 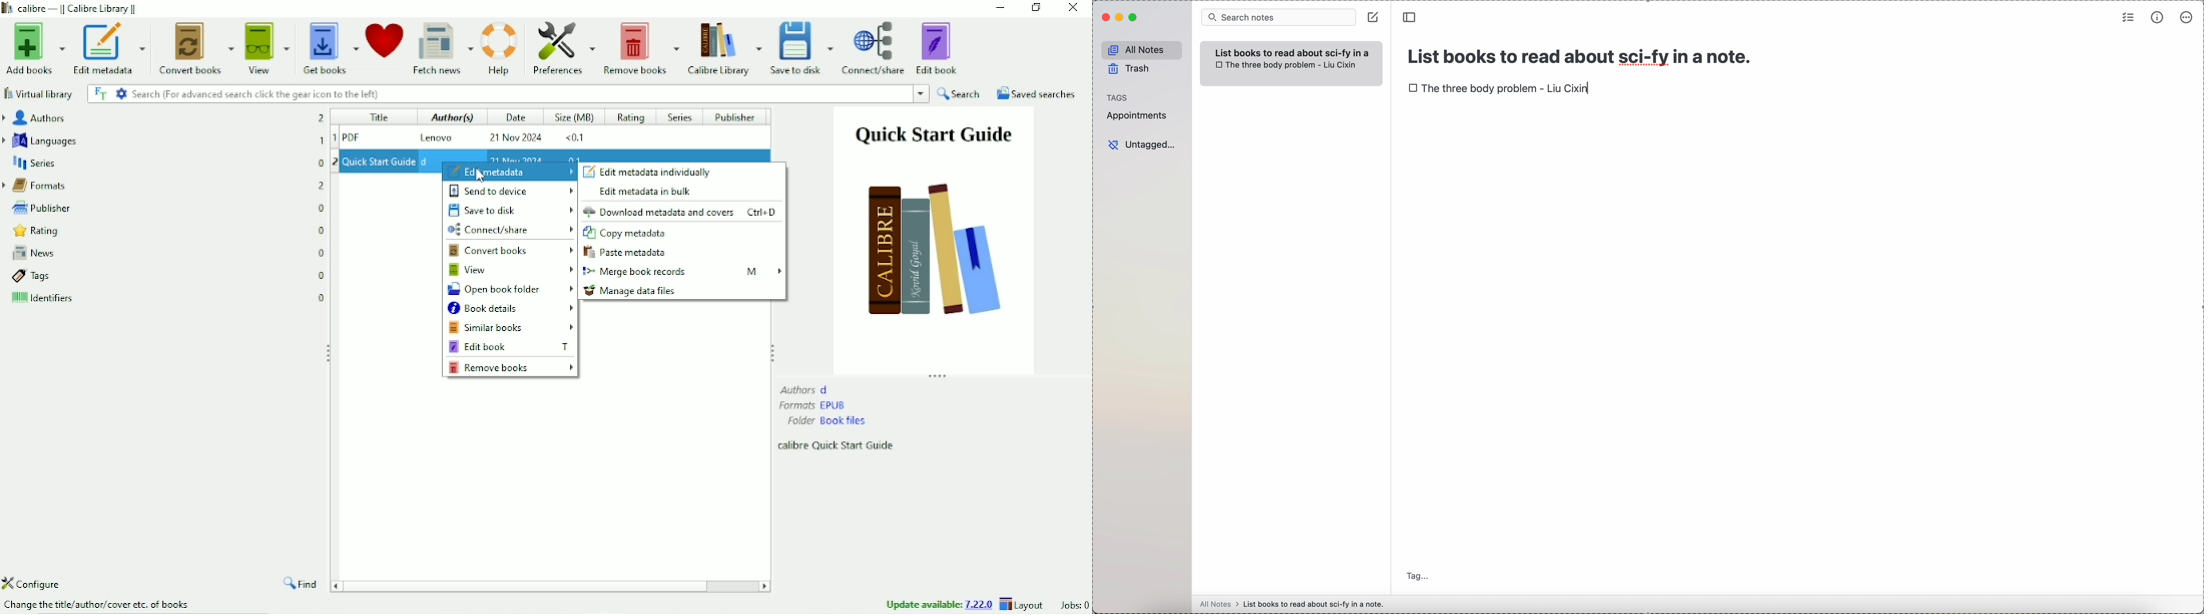 I want to click on View, so click(x=511, y=270).